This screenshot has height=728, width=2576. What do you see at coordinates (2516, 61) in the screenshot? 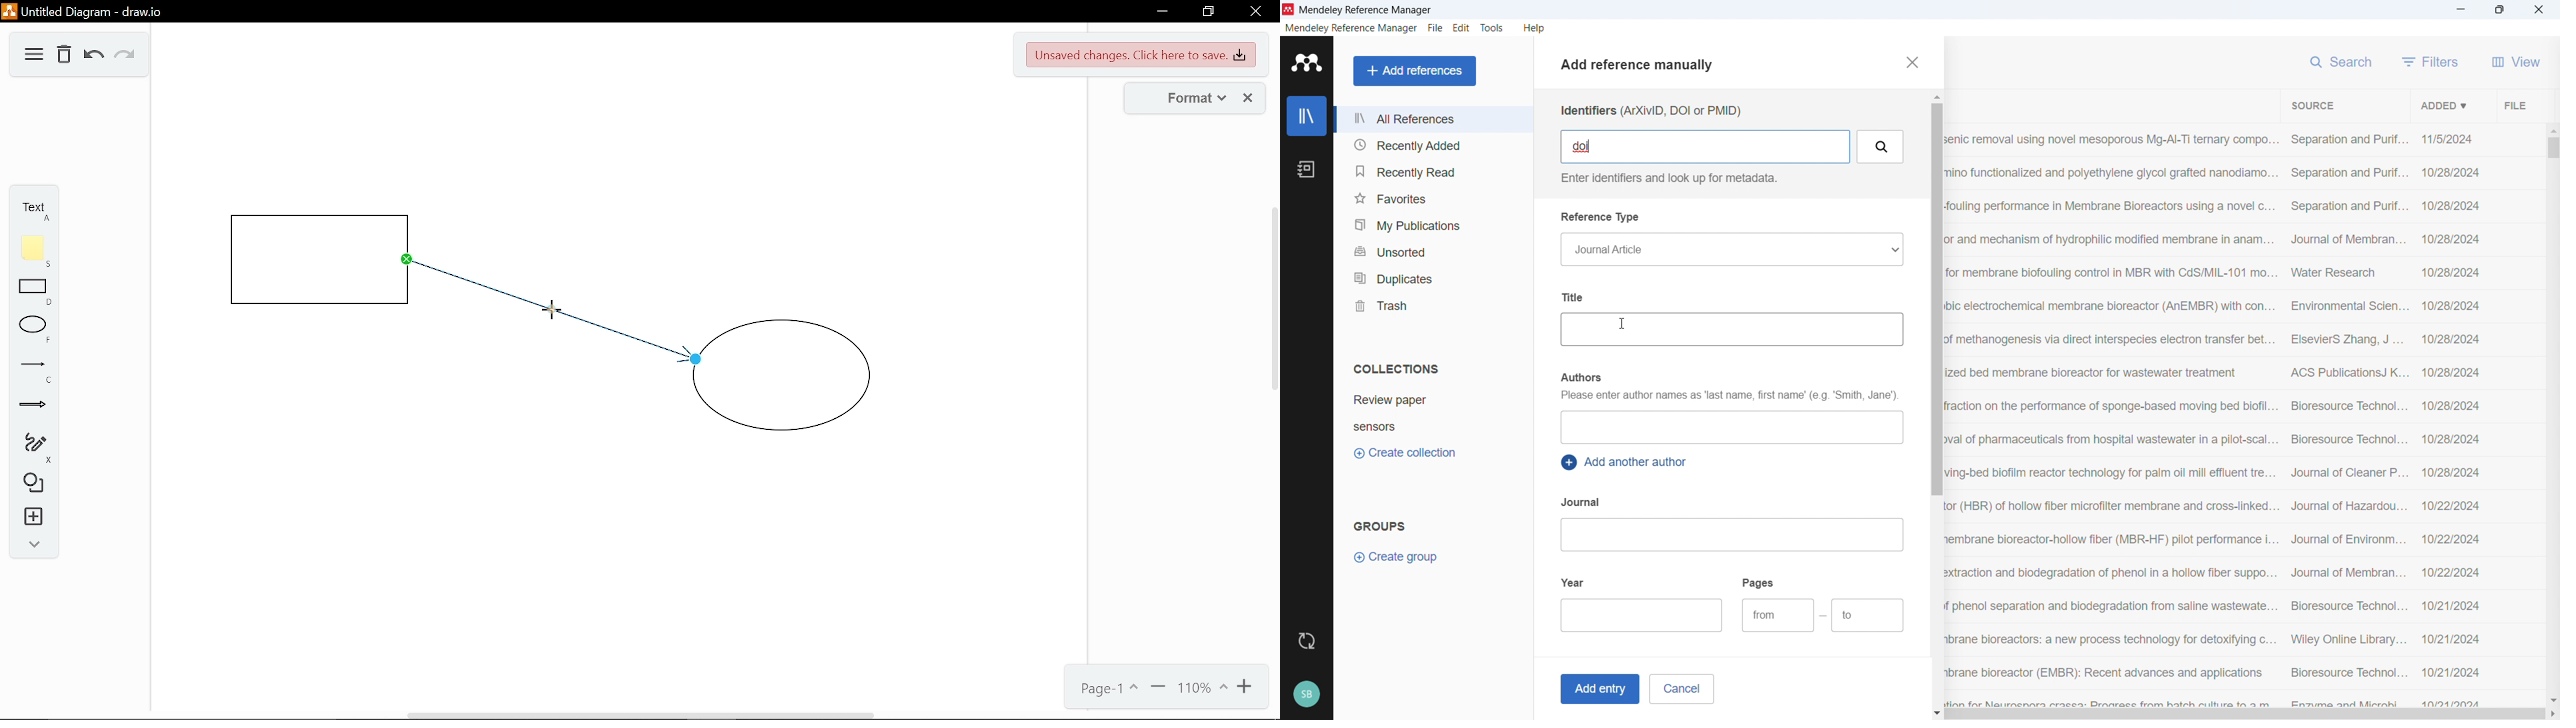
I see `View ` at bounding box center [2516, 61].